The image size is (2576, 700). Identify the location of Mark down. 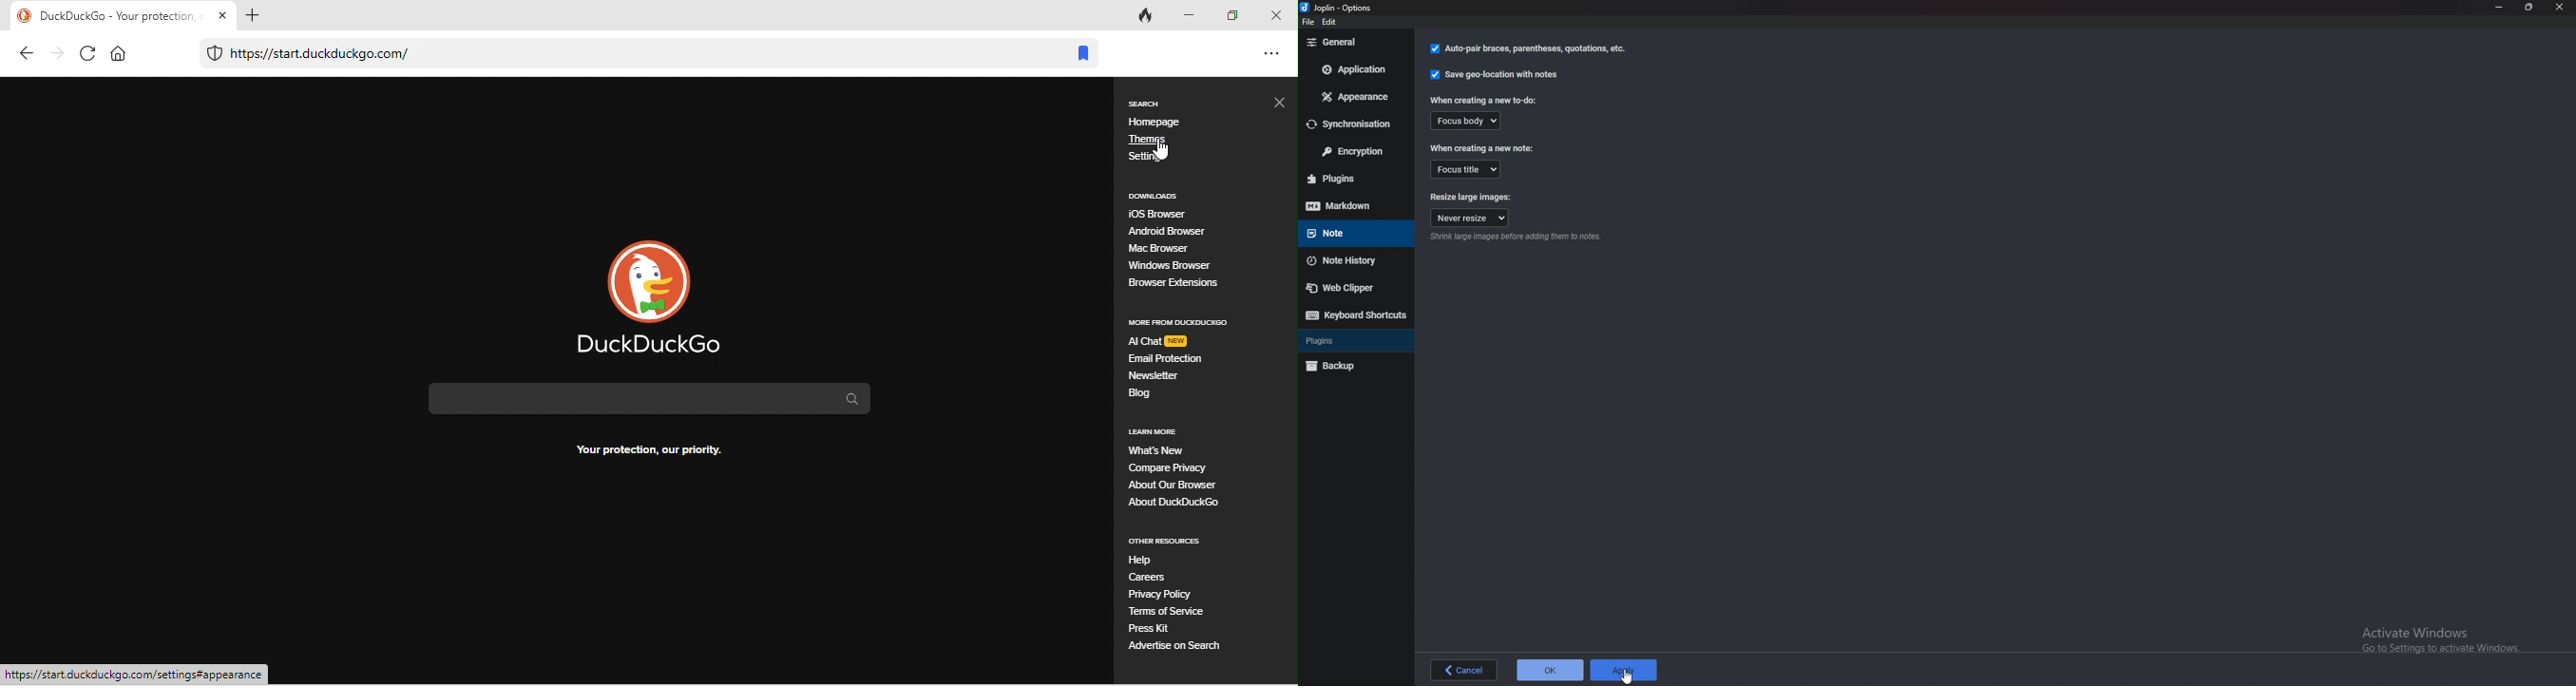
(1355, 205).